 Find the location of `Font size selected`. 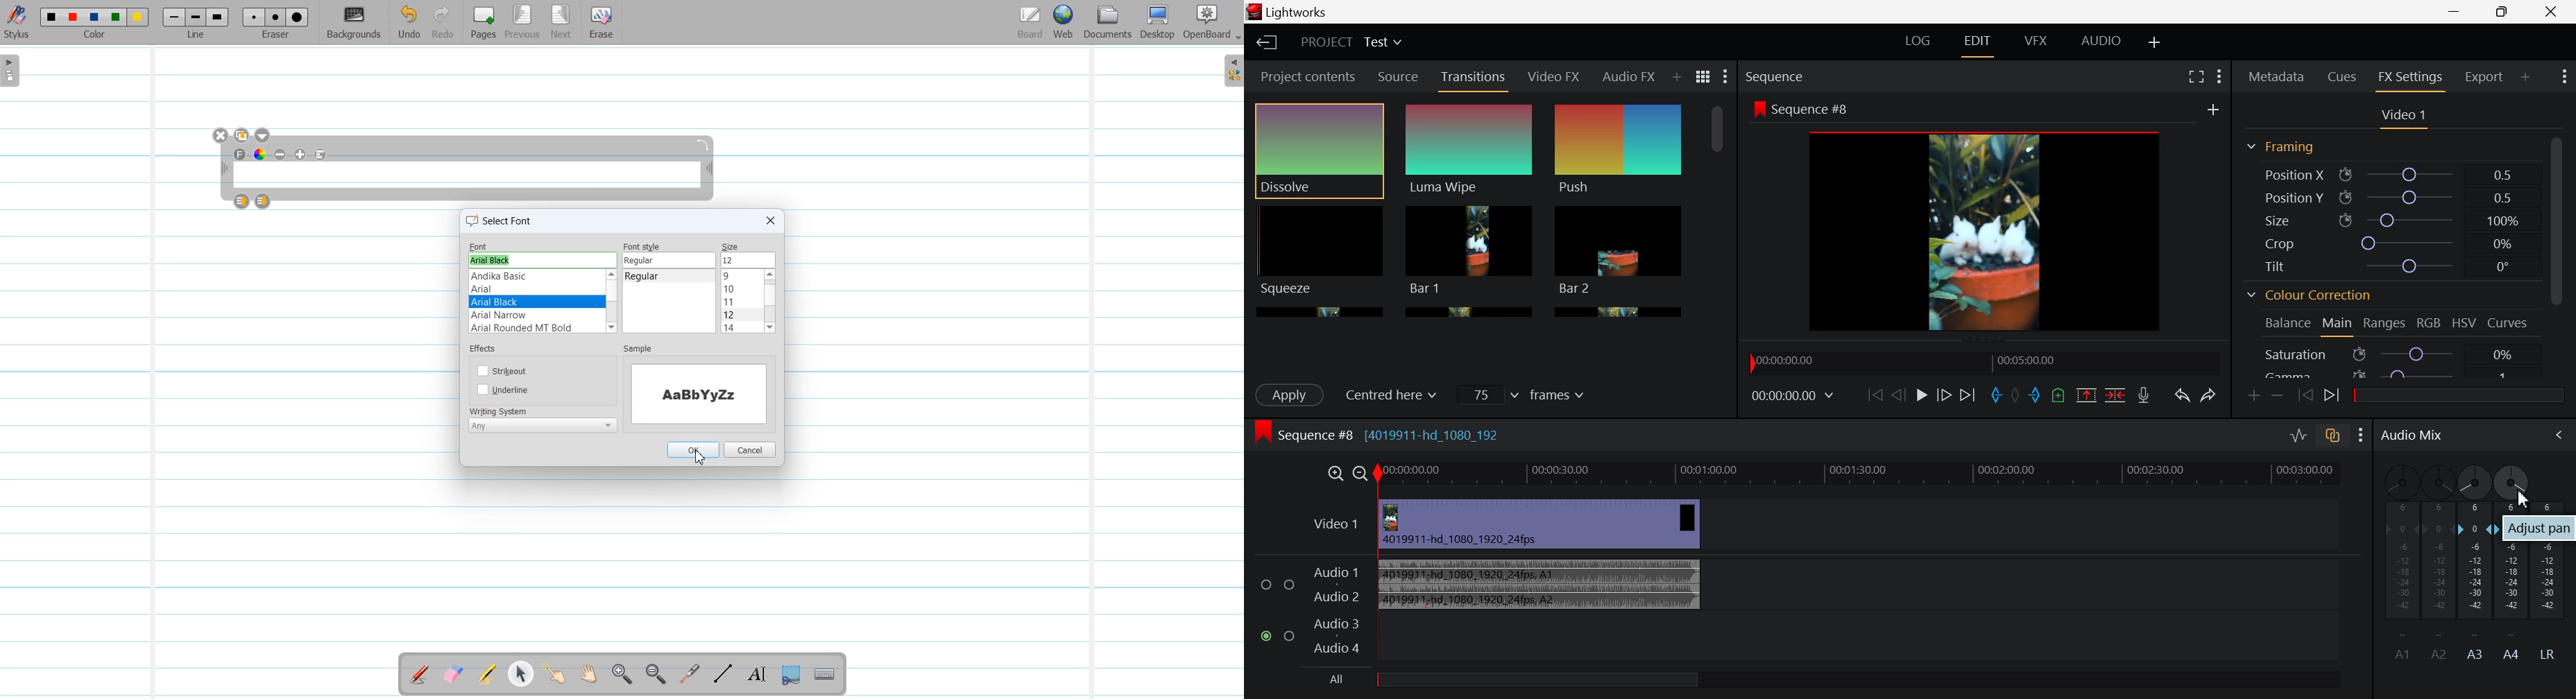

Font size selected is located at coordinates (748, 259).